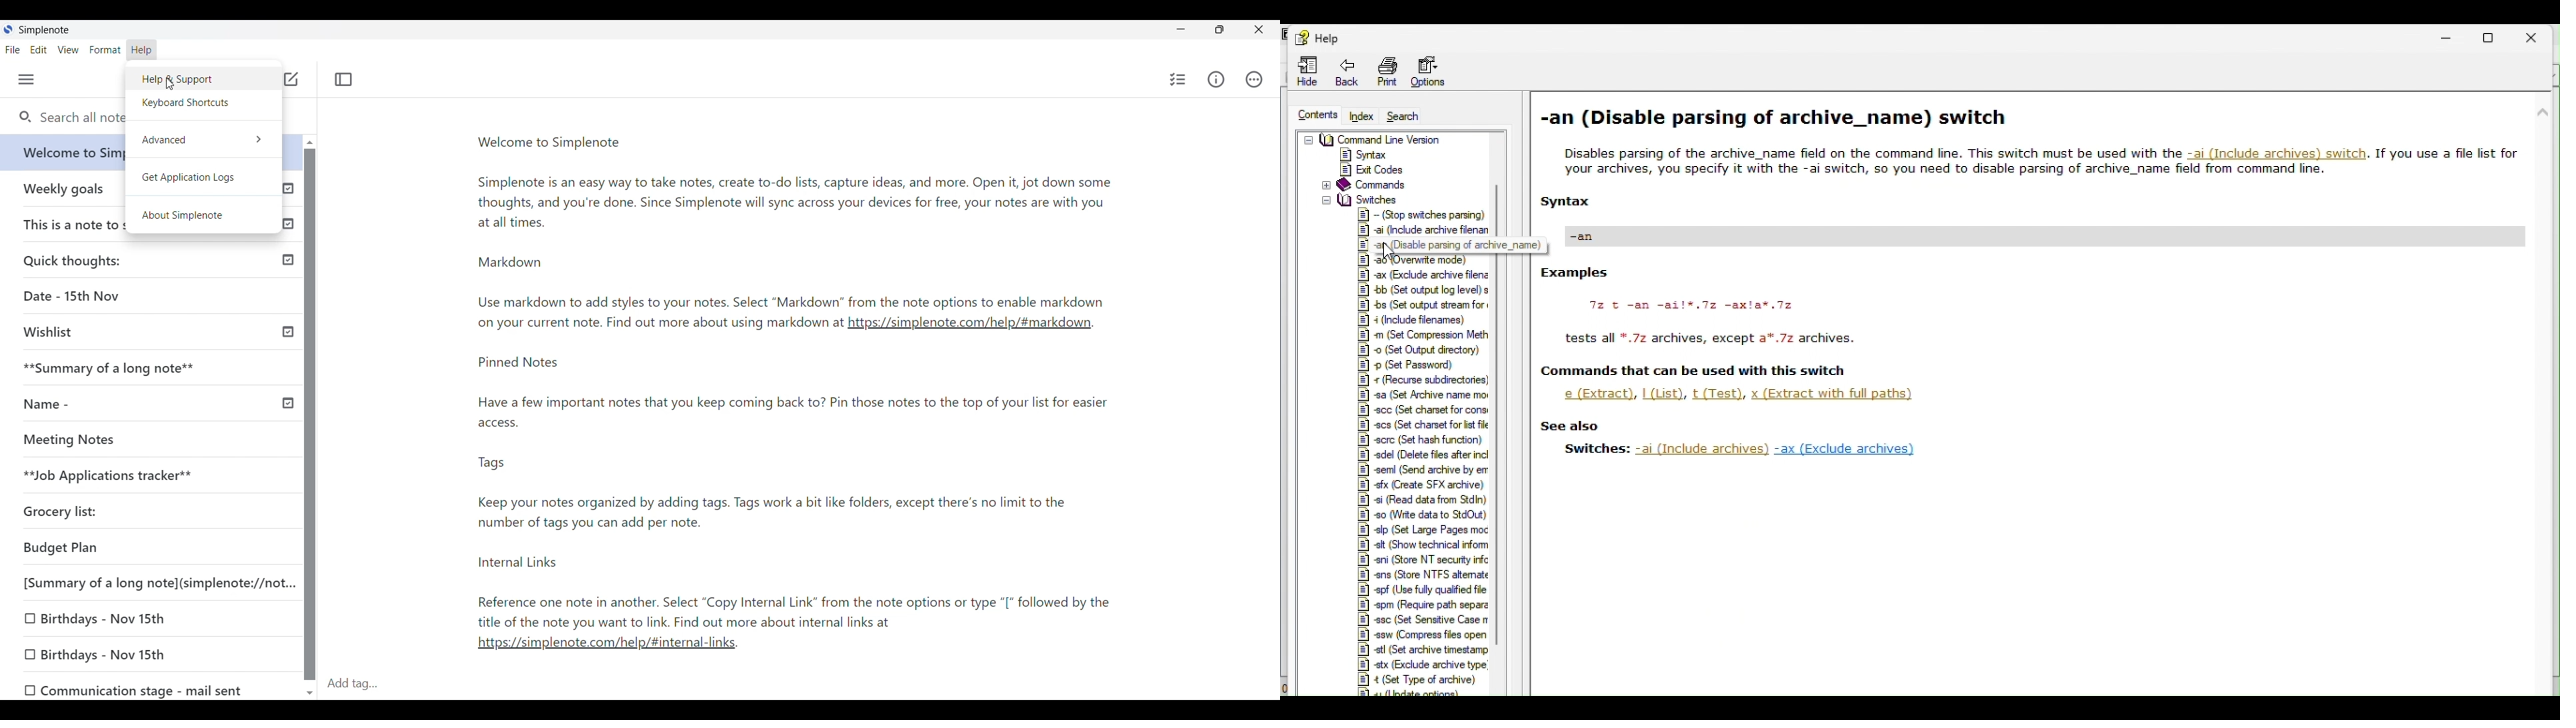 This screenshot has width=2576, height=728. Describe the element at coordinates (1422, 382) in the screenshot. I see `5] + (Recurse subdirectories]` at that location.